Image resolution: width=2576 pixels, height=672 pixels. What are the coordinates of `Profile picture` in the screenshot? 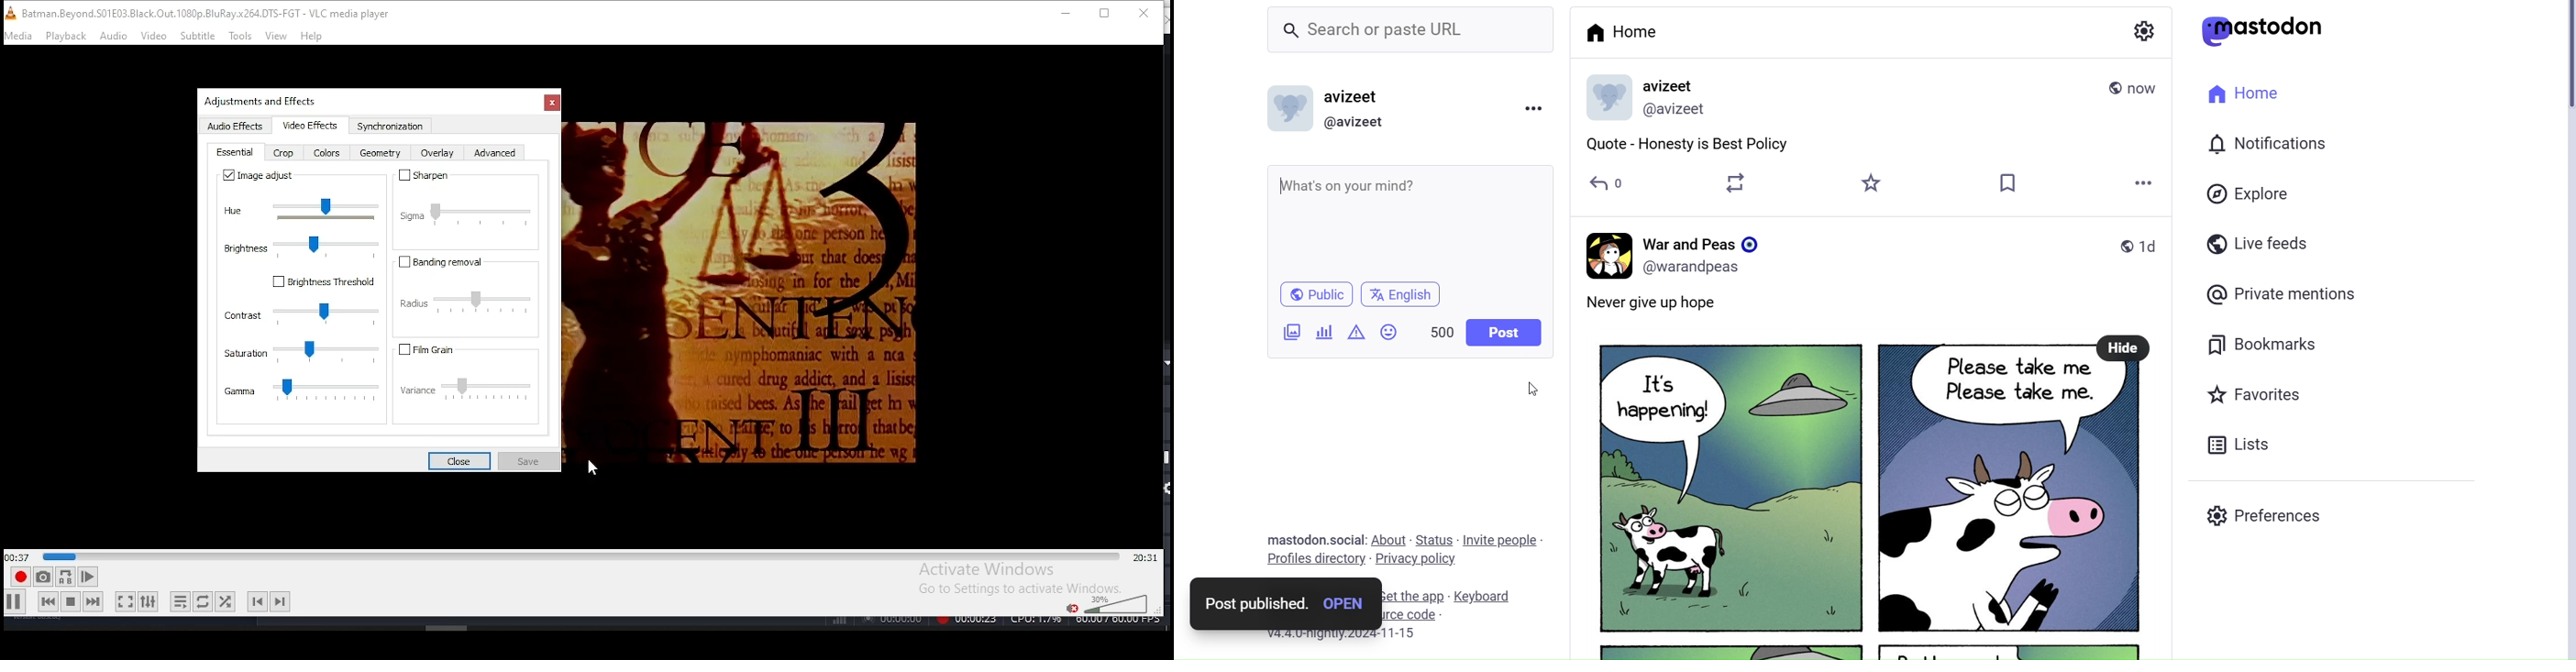 It's located at (1608, 98).